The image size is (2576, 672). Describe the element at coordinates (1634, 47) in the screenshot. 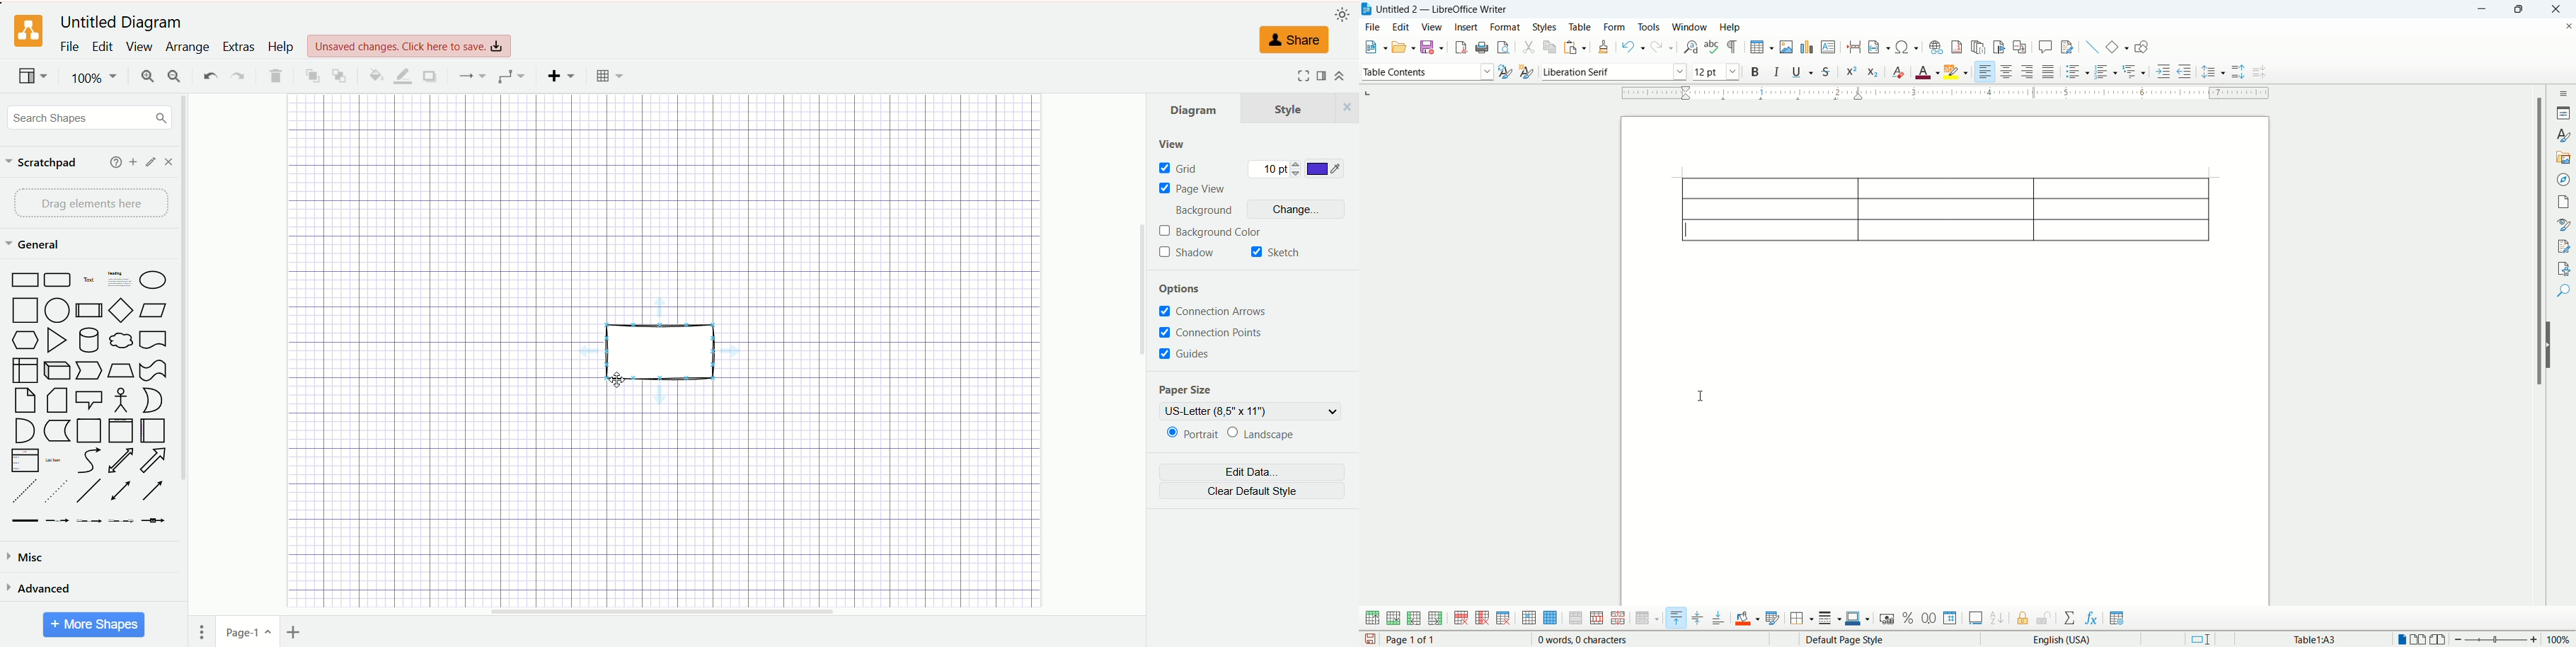

I see `undo` at that location.